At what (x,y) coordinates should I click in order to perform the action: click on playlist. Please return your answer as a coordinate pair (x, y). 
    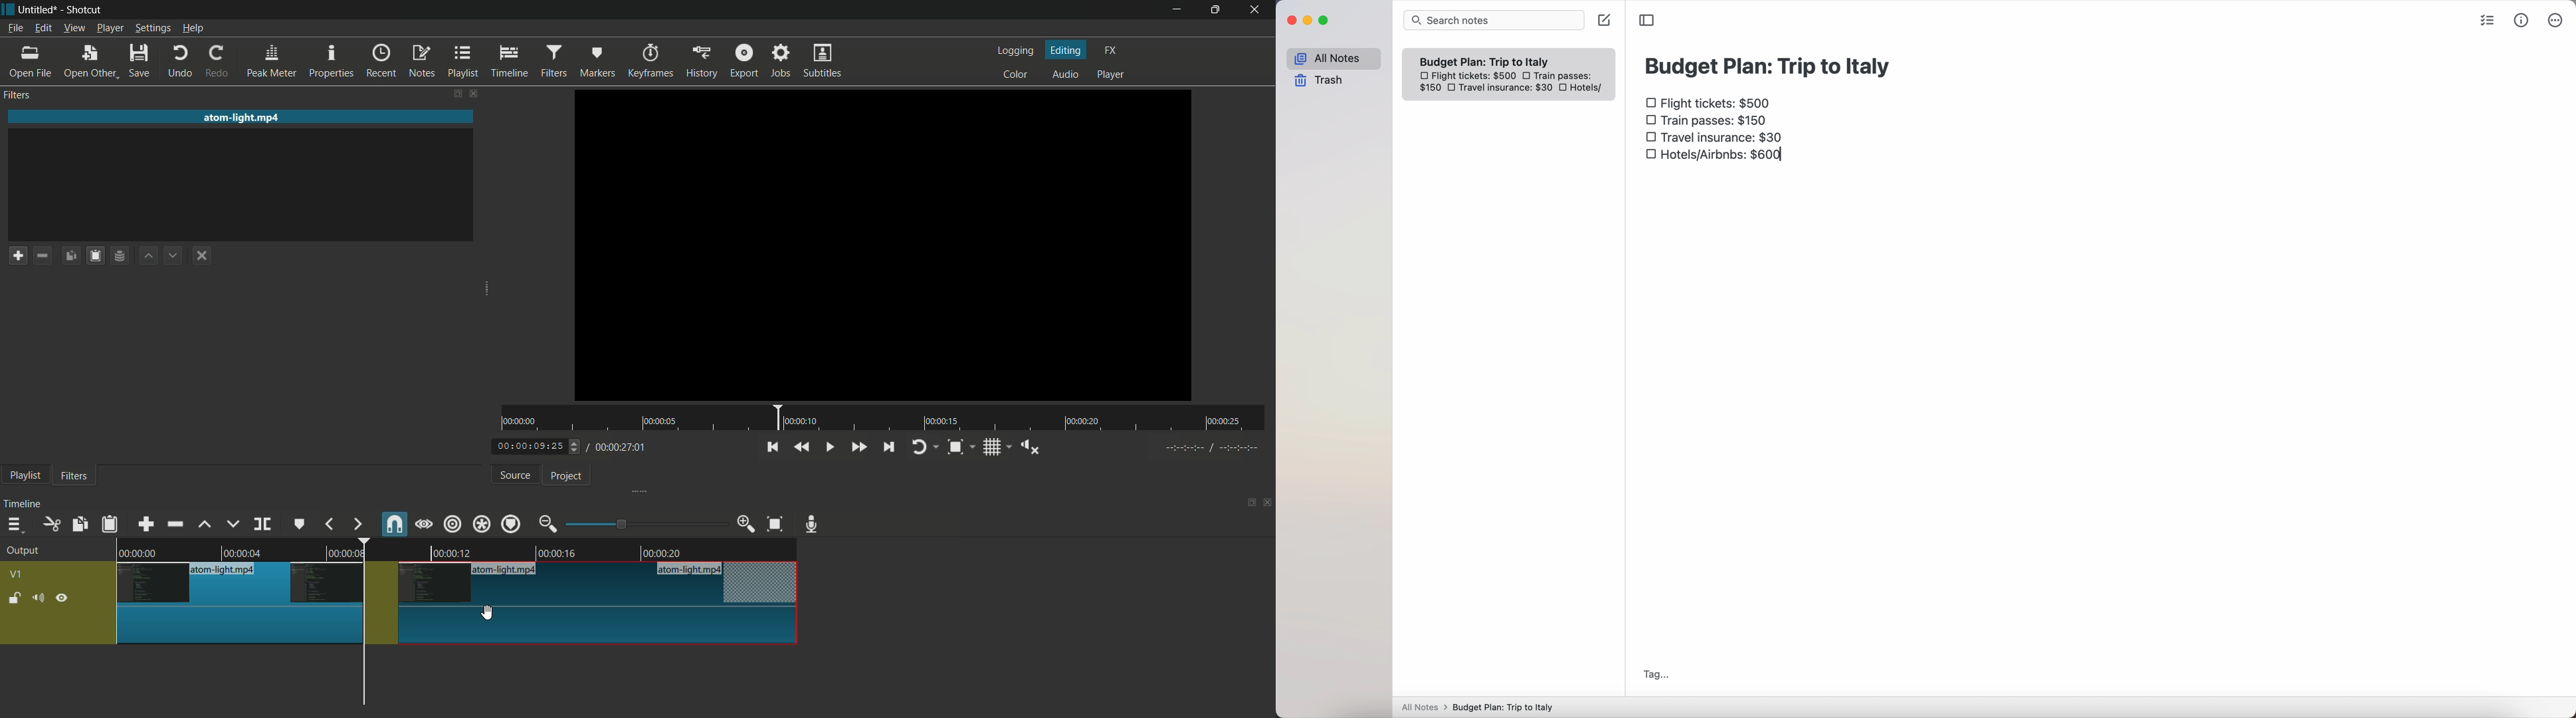
    Looking at the image, I should click on (464, 62).